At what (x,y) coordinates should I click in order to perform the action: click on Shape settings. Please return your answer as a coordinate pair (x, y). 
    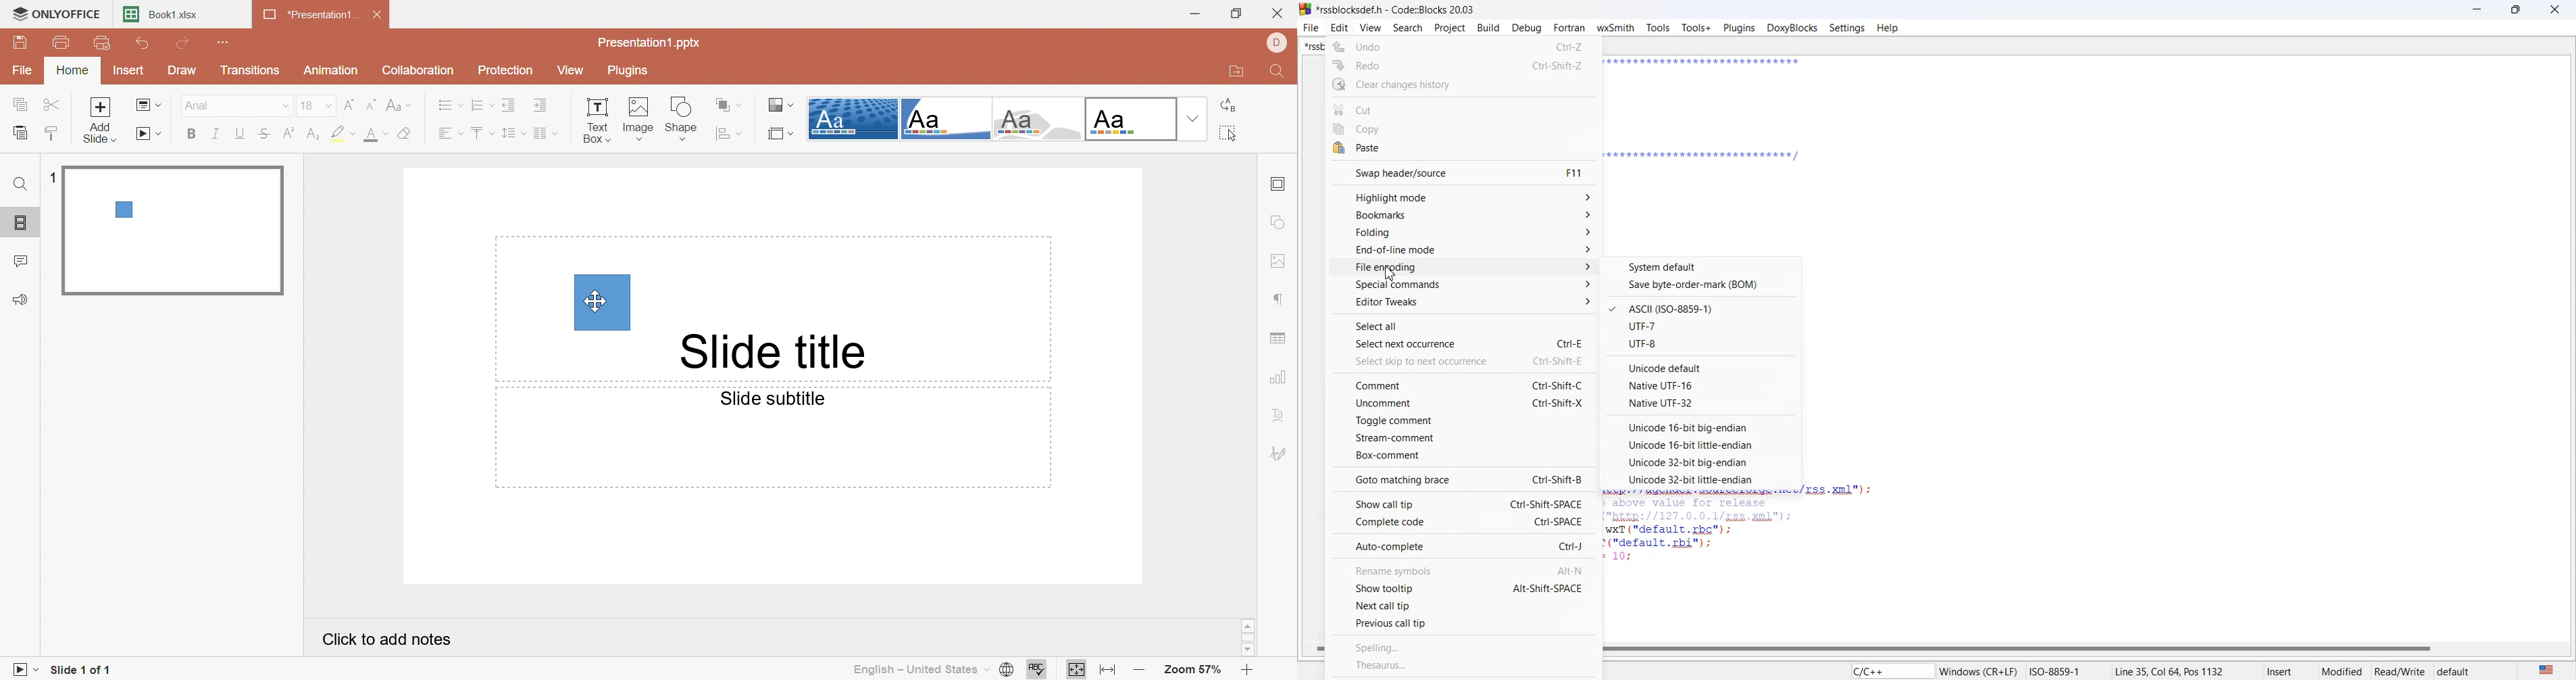
    Looking at the image, I should click on (1281, 226).